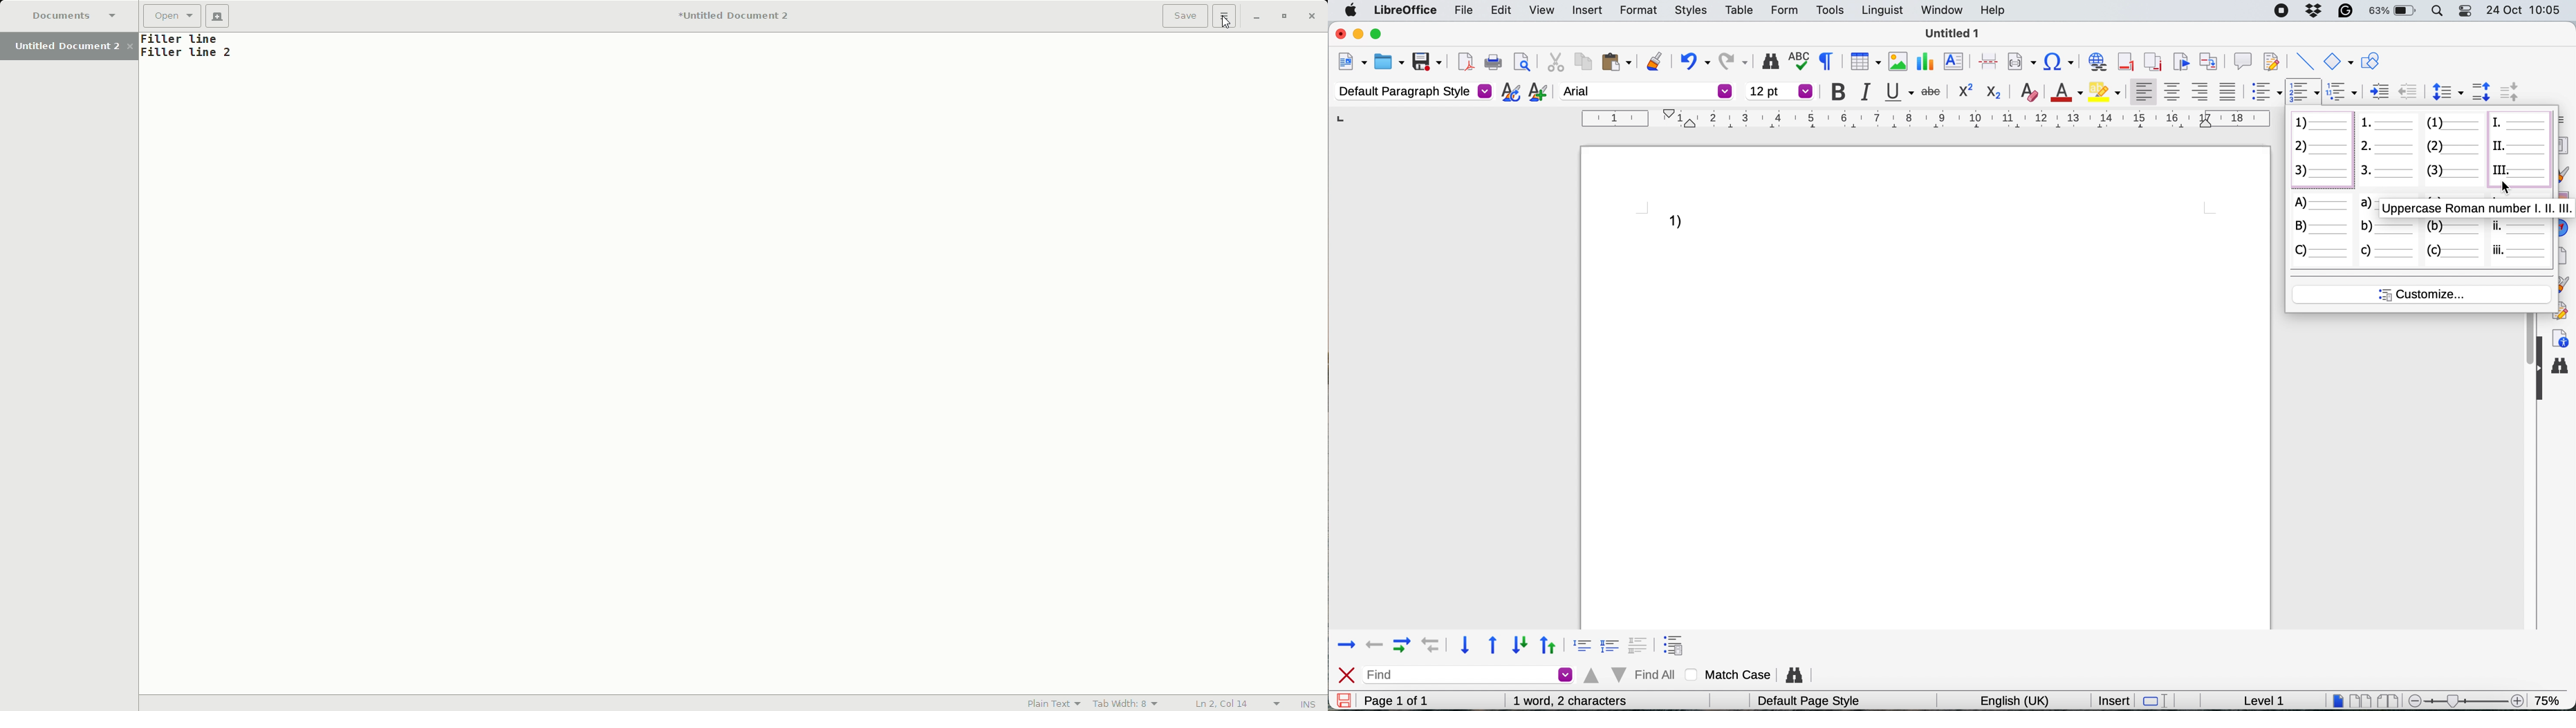 The image size is (2576, 728). I want to click on backward, so click(1375, 643).